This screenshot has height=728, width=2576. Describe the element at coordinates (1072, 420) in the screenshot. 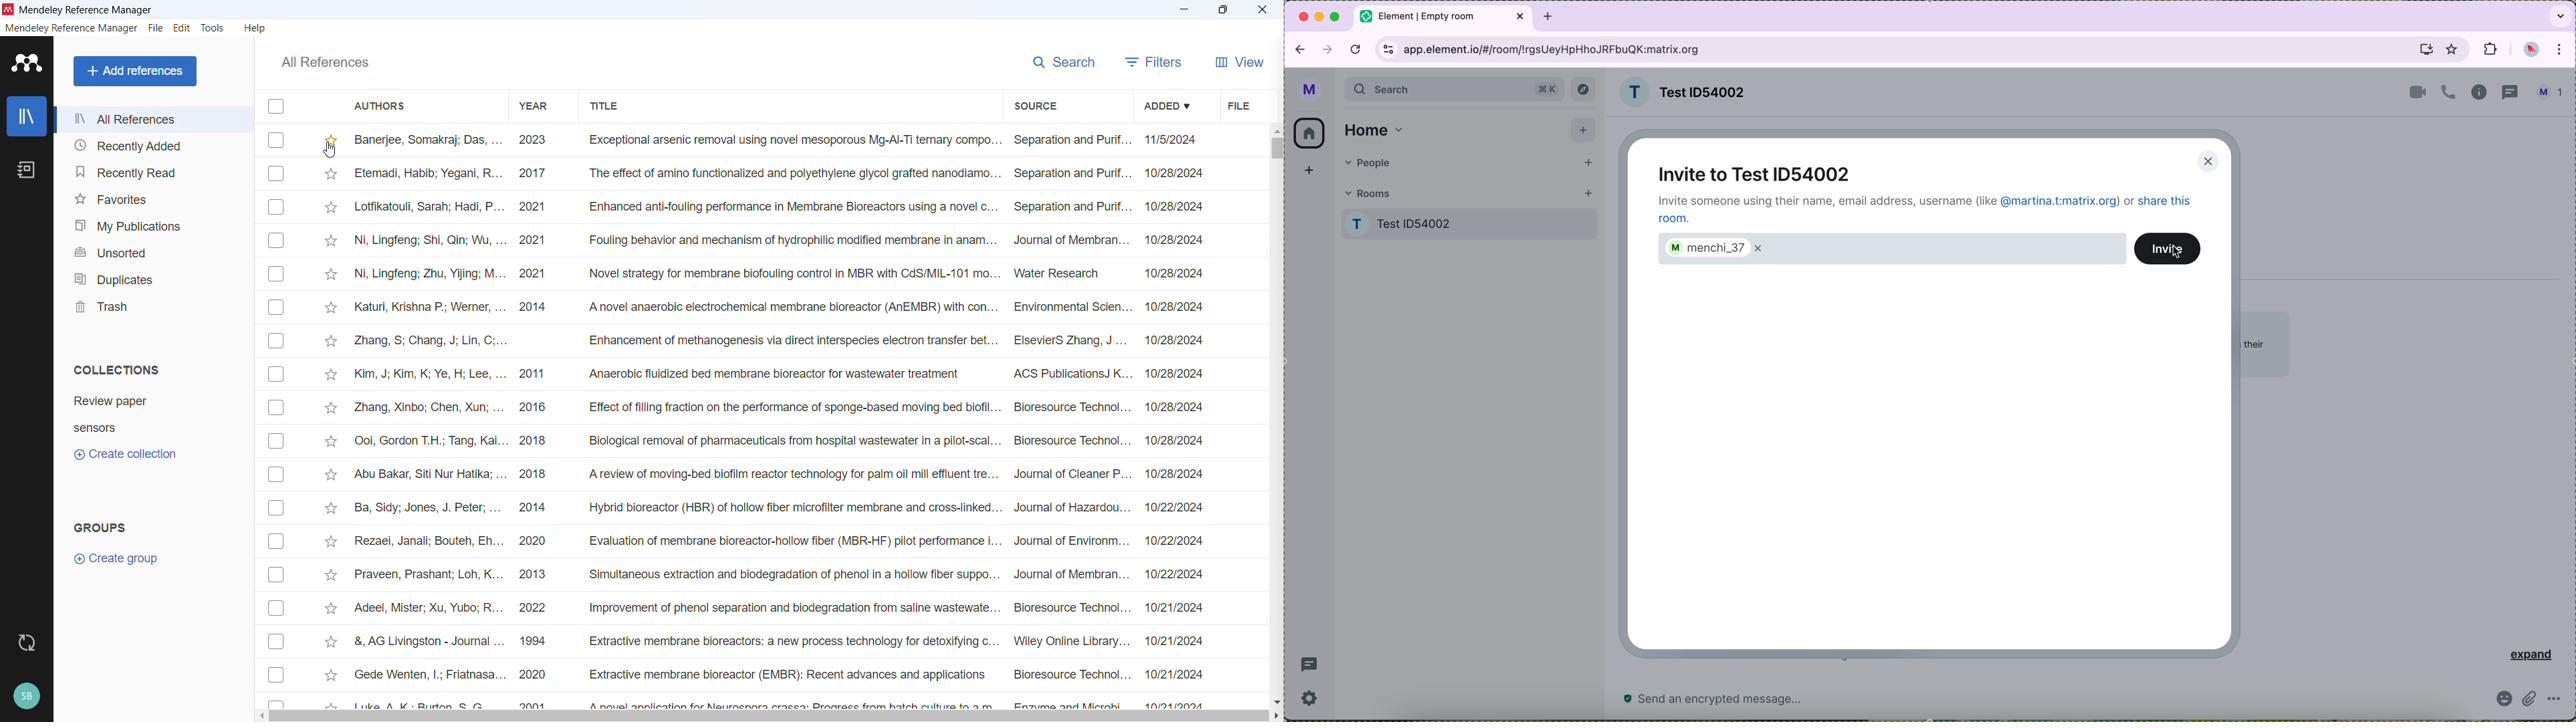

I see `Source of individual entries ` at that location.